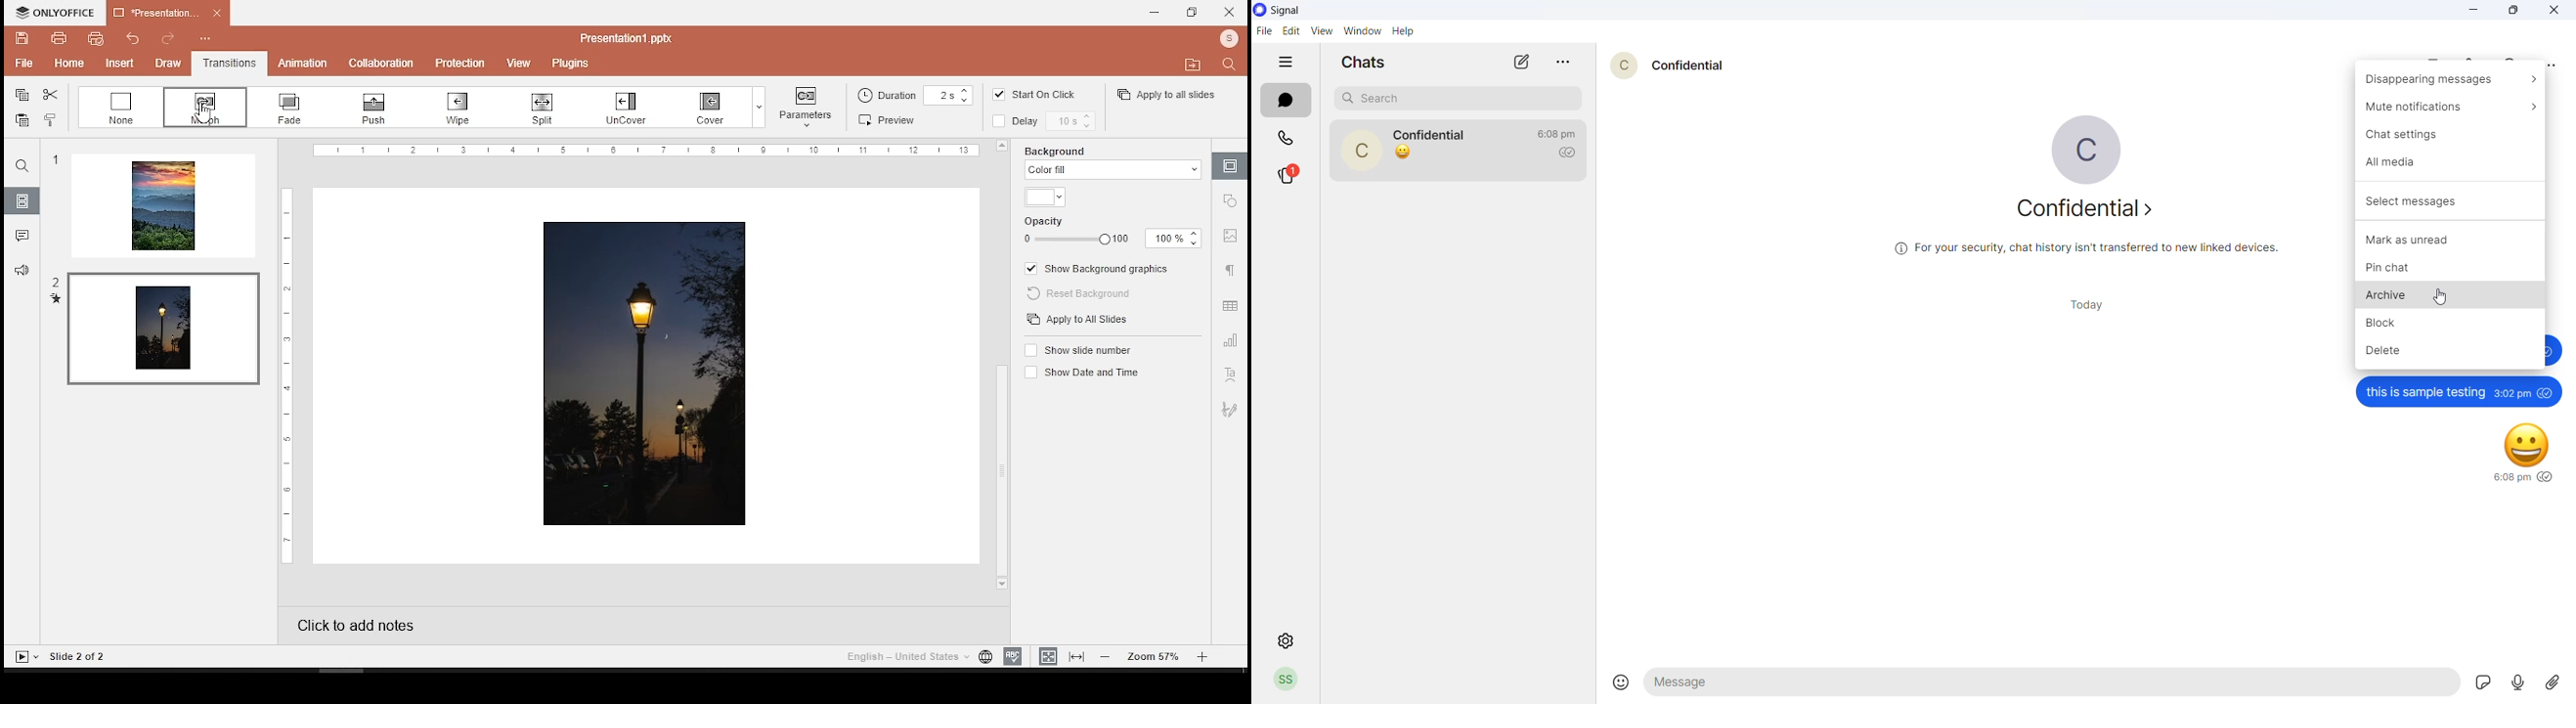  I want to click on close window, so click(1232, 13).